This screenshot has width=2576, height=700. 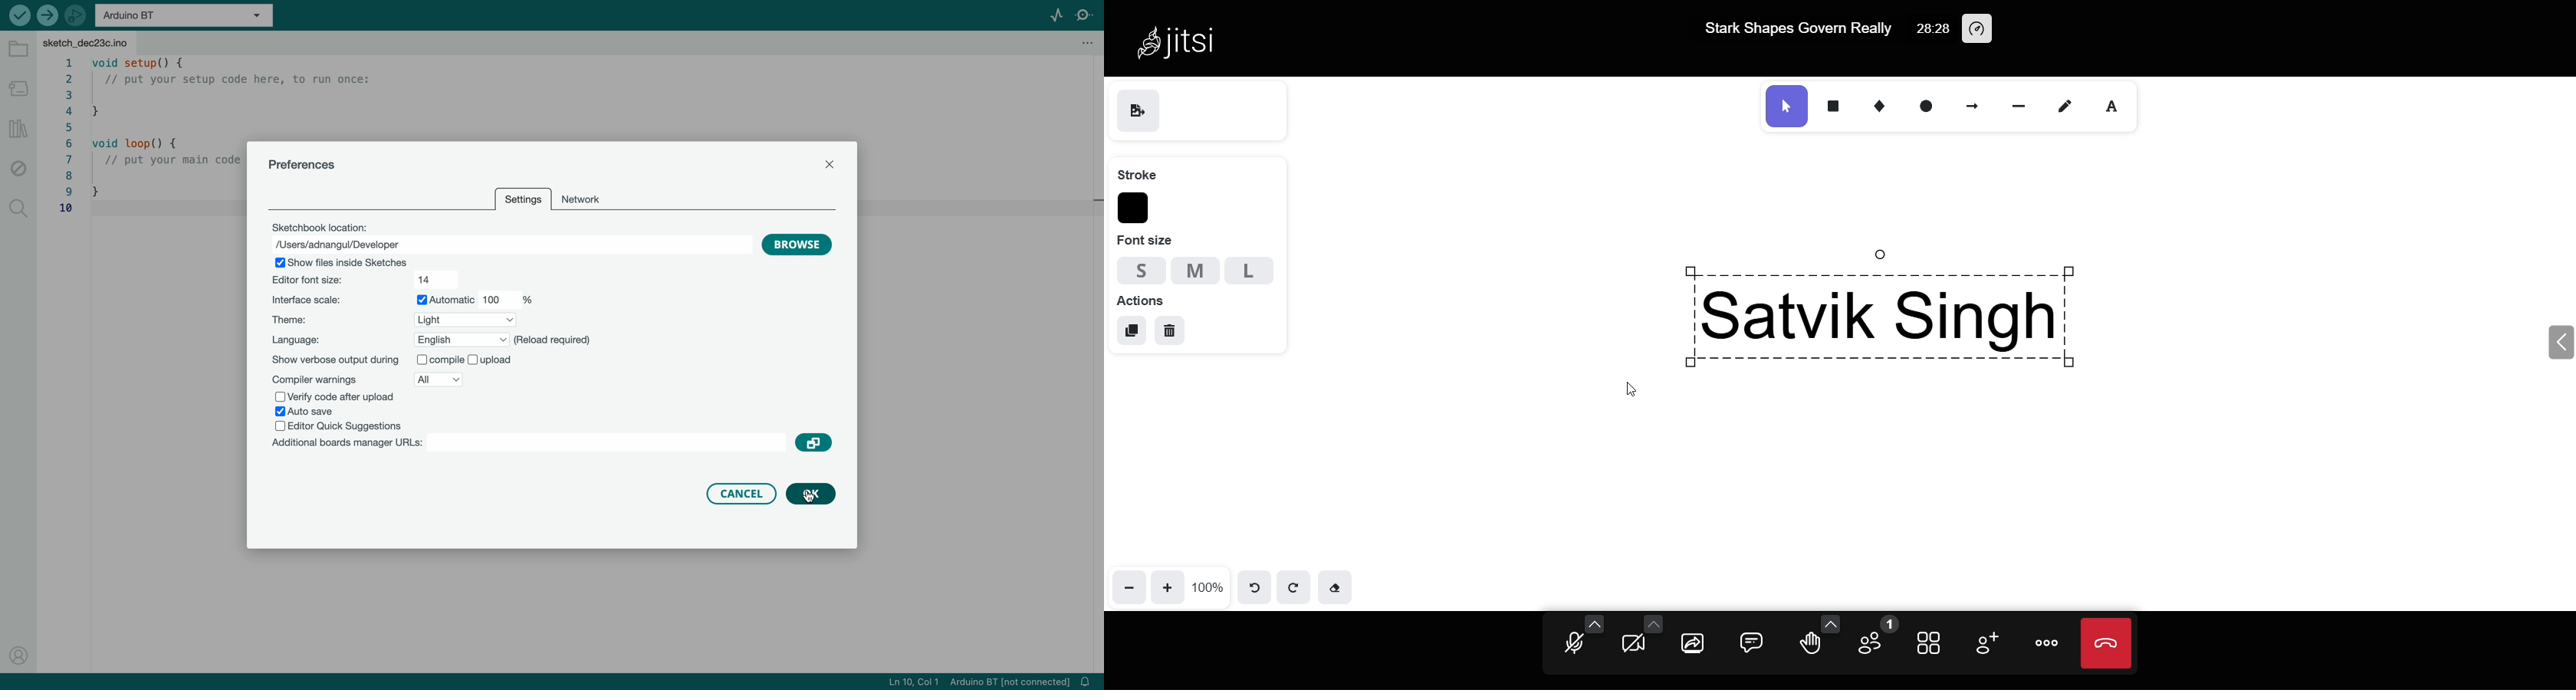 What do you see at coordinates (2558, 341) in the screenshot?
I see `expand` at bounding box center [2558, 341].